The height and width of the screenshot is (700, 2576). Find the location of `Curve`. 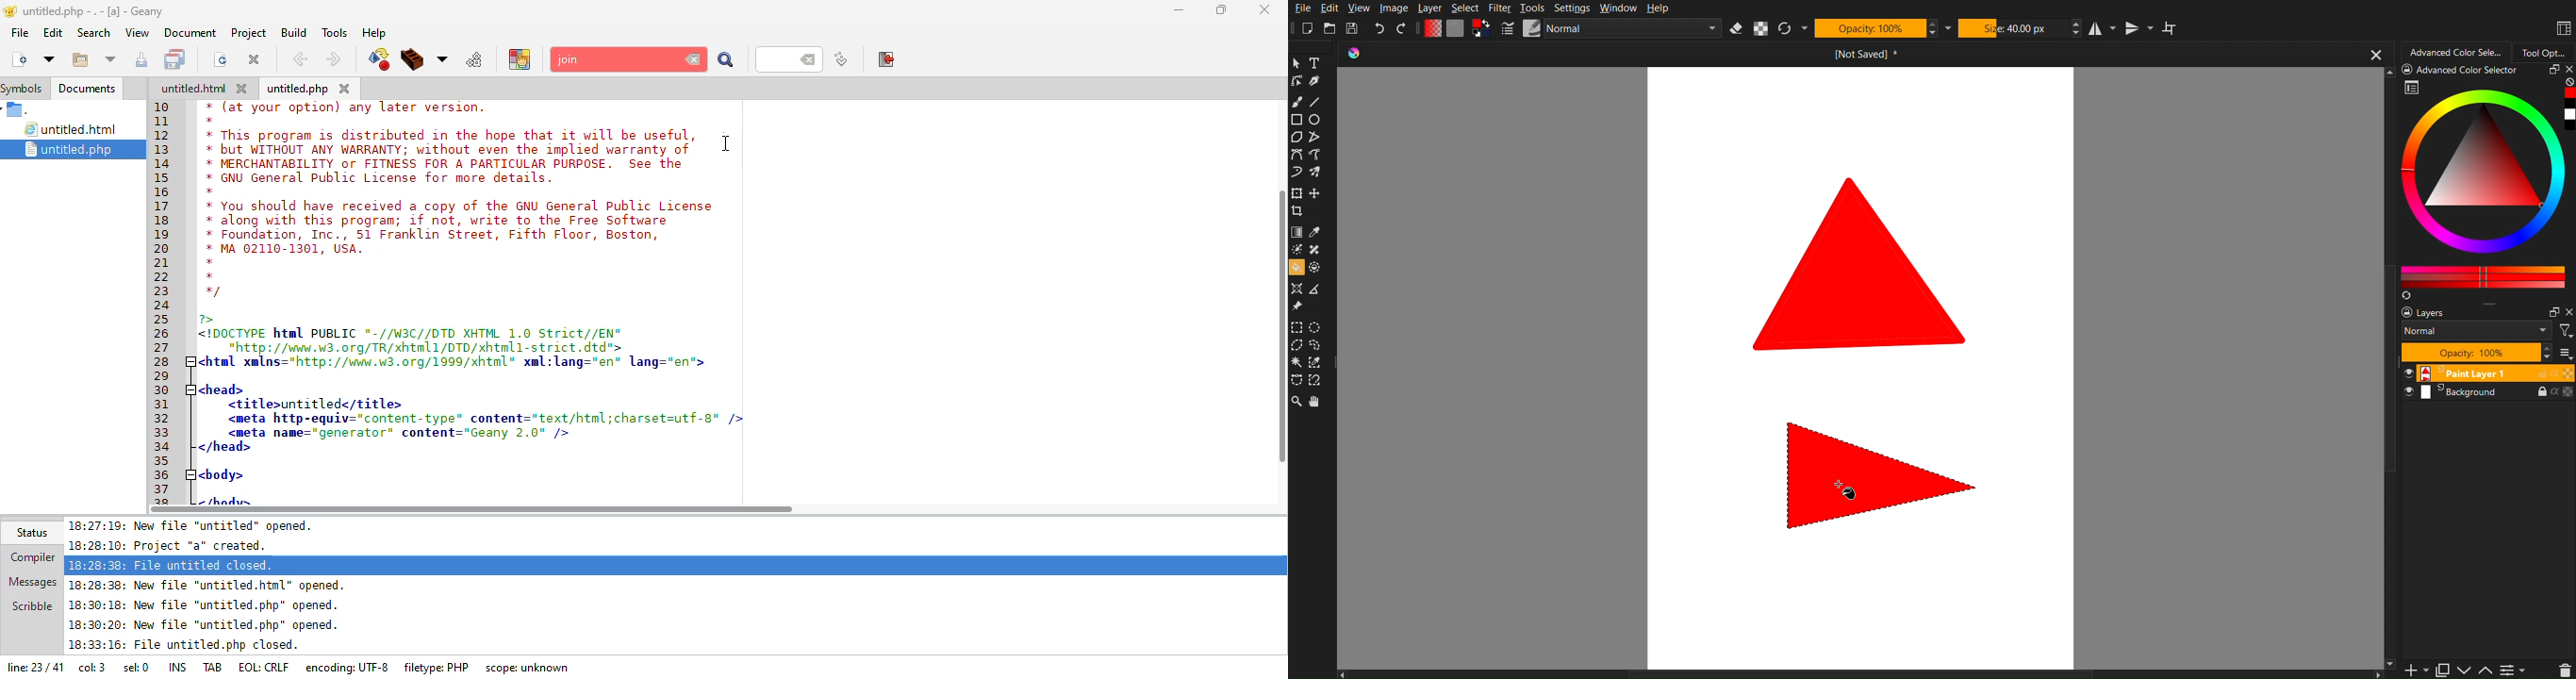

Curve is located at coordinates (1296, 174).